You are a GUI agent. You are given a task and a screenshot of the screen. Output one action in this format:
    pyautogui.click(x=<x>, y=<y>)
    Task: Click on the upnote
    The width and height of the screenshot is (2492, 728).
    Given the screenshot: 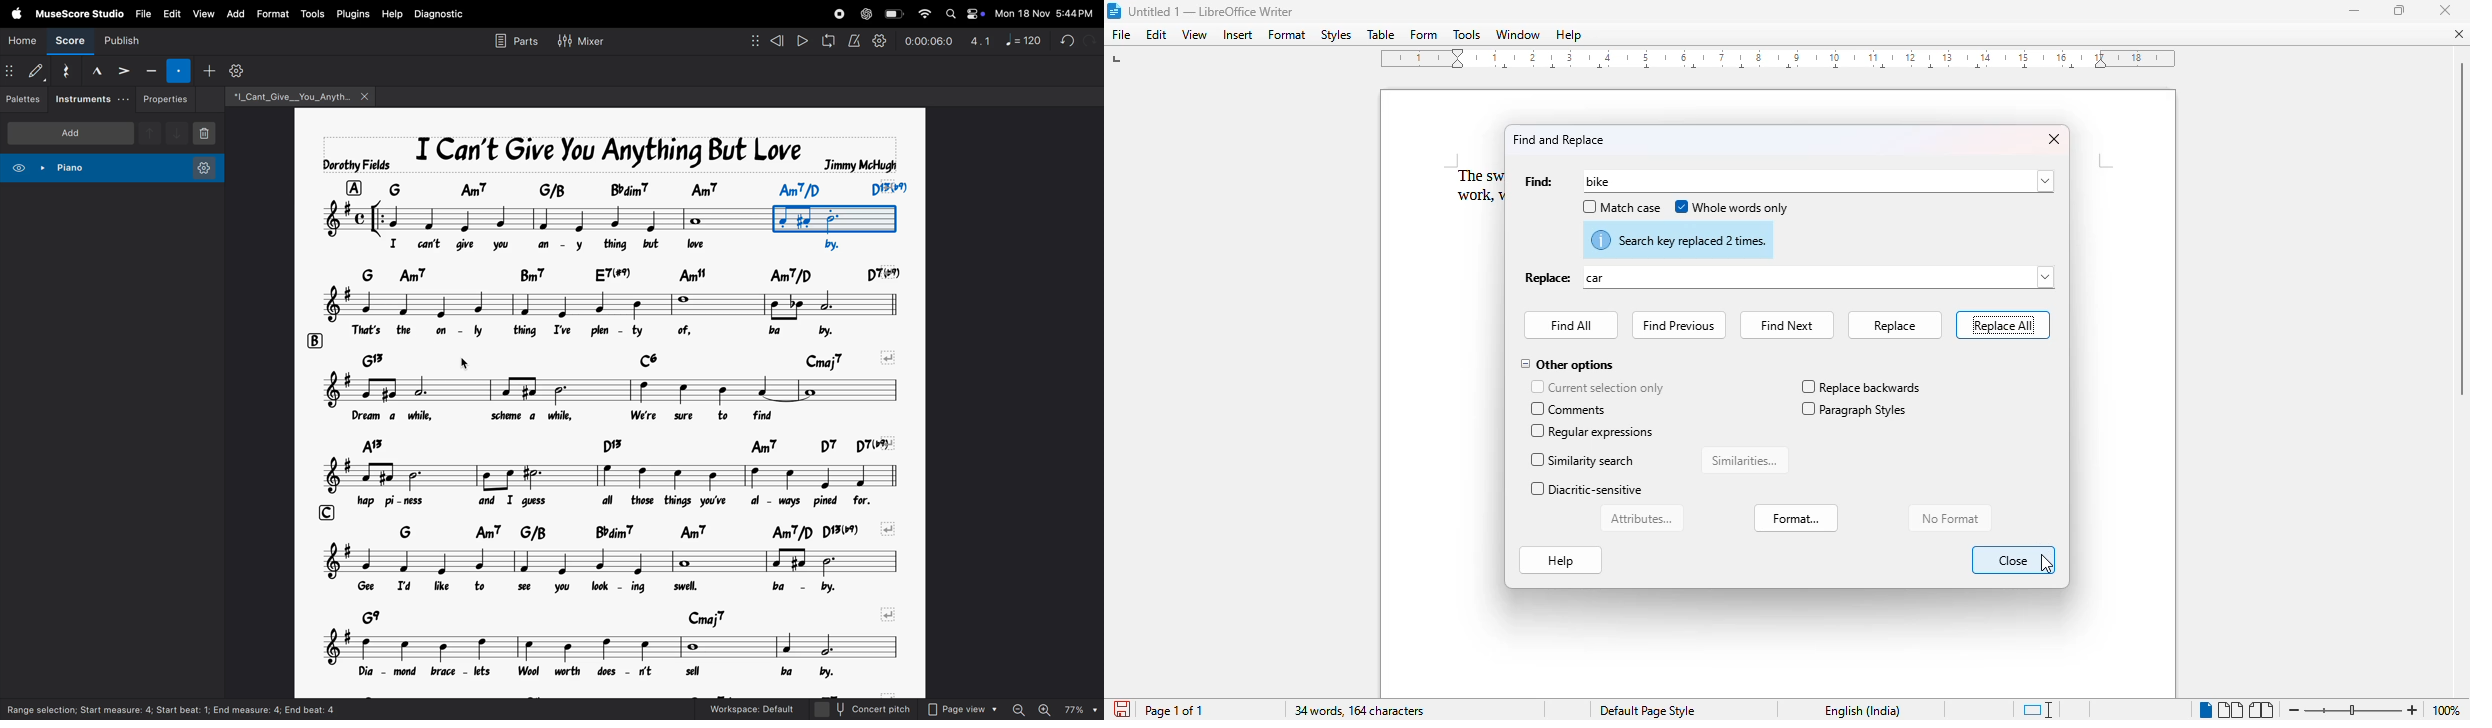 What is the action you would take?
    pyautogui.click(x=150, y=136)
    